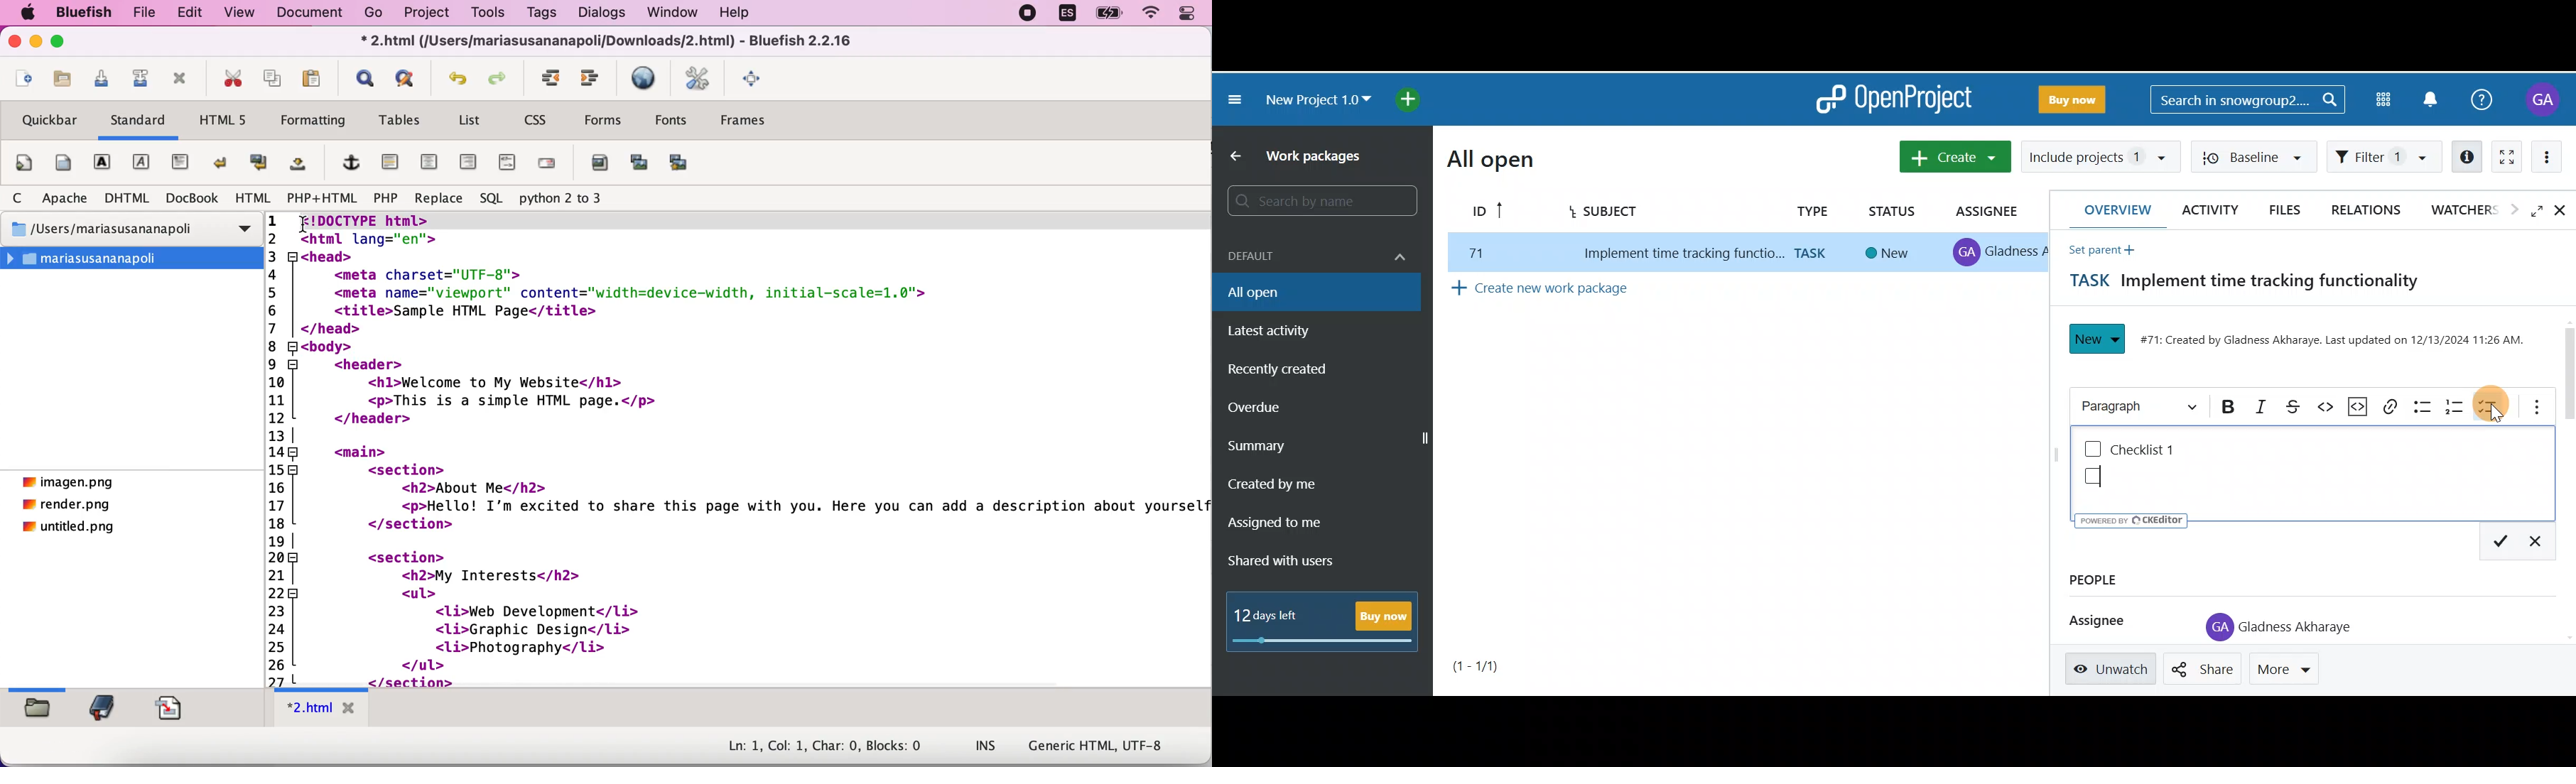 Image resolution: width=2576 pixels, height=784 pixels. What do you see at coordinates (638, 167) in the screenshot?
I see `insert thumbnail` at bounding box center [638, 167].